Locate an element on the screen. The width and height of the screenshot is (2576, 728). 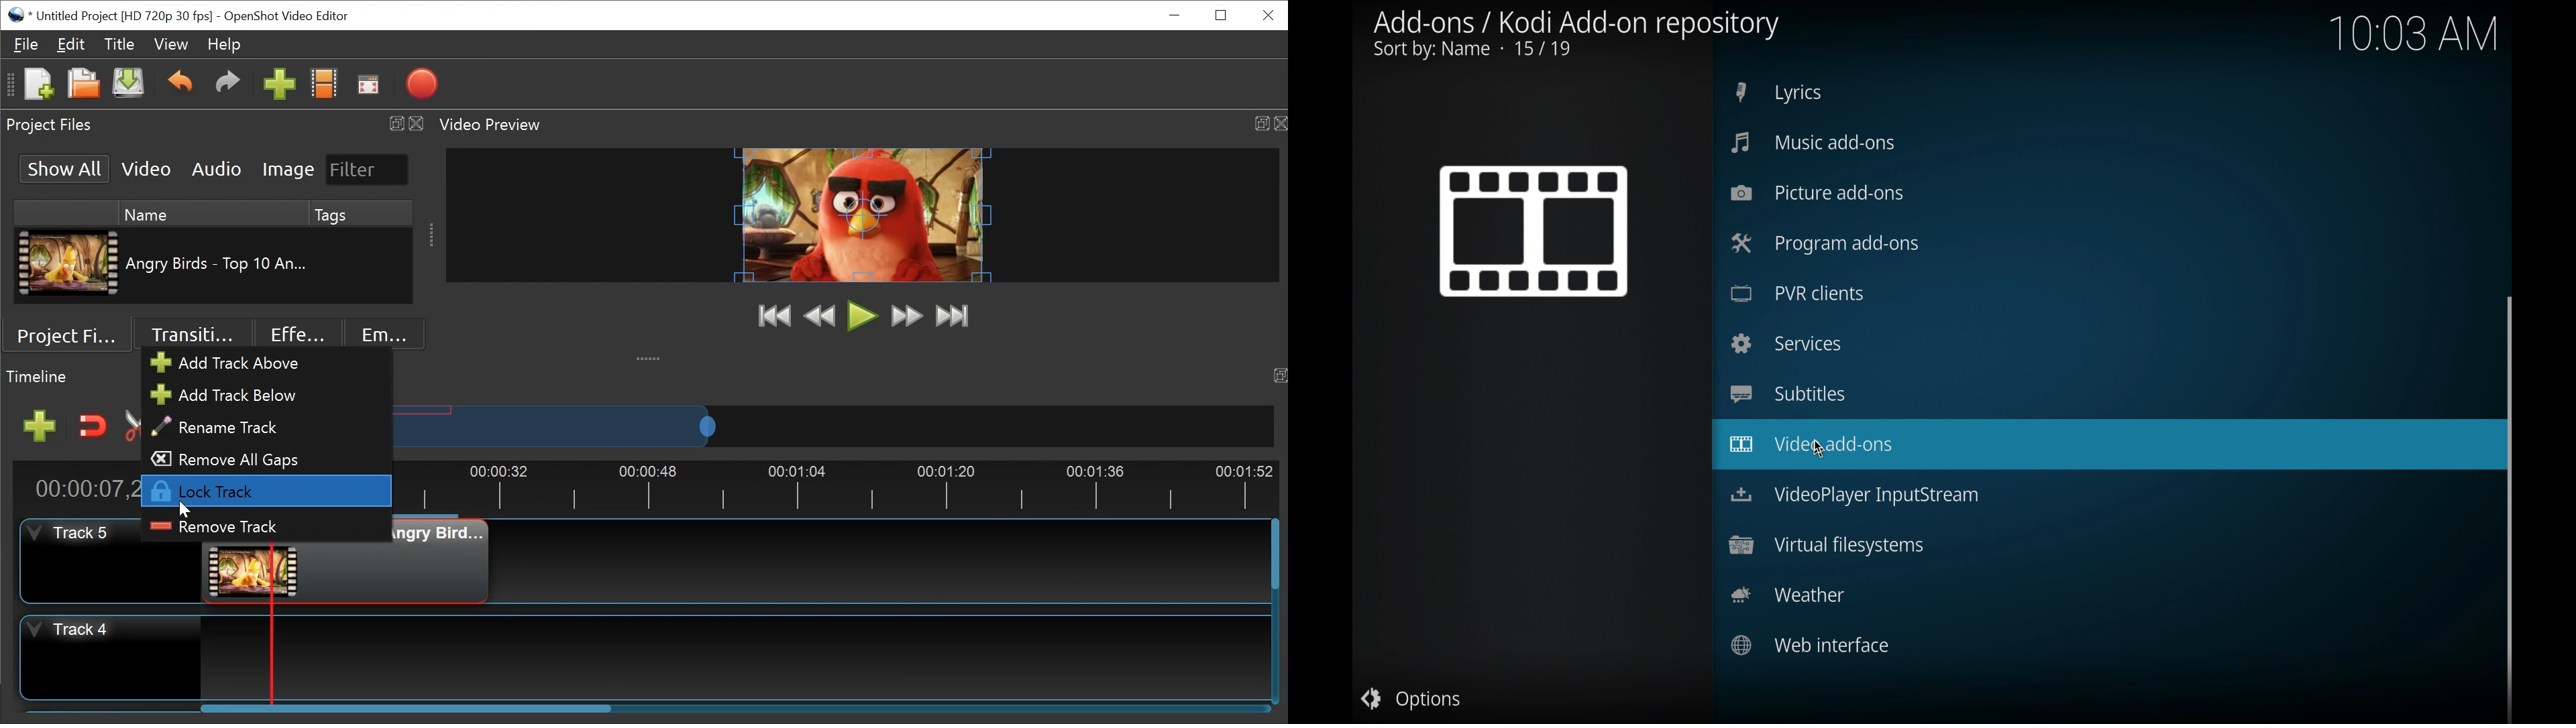
Fast Forward is located at coordinates (906, 316).